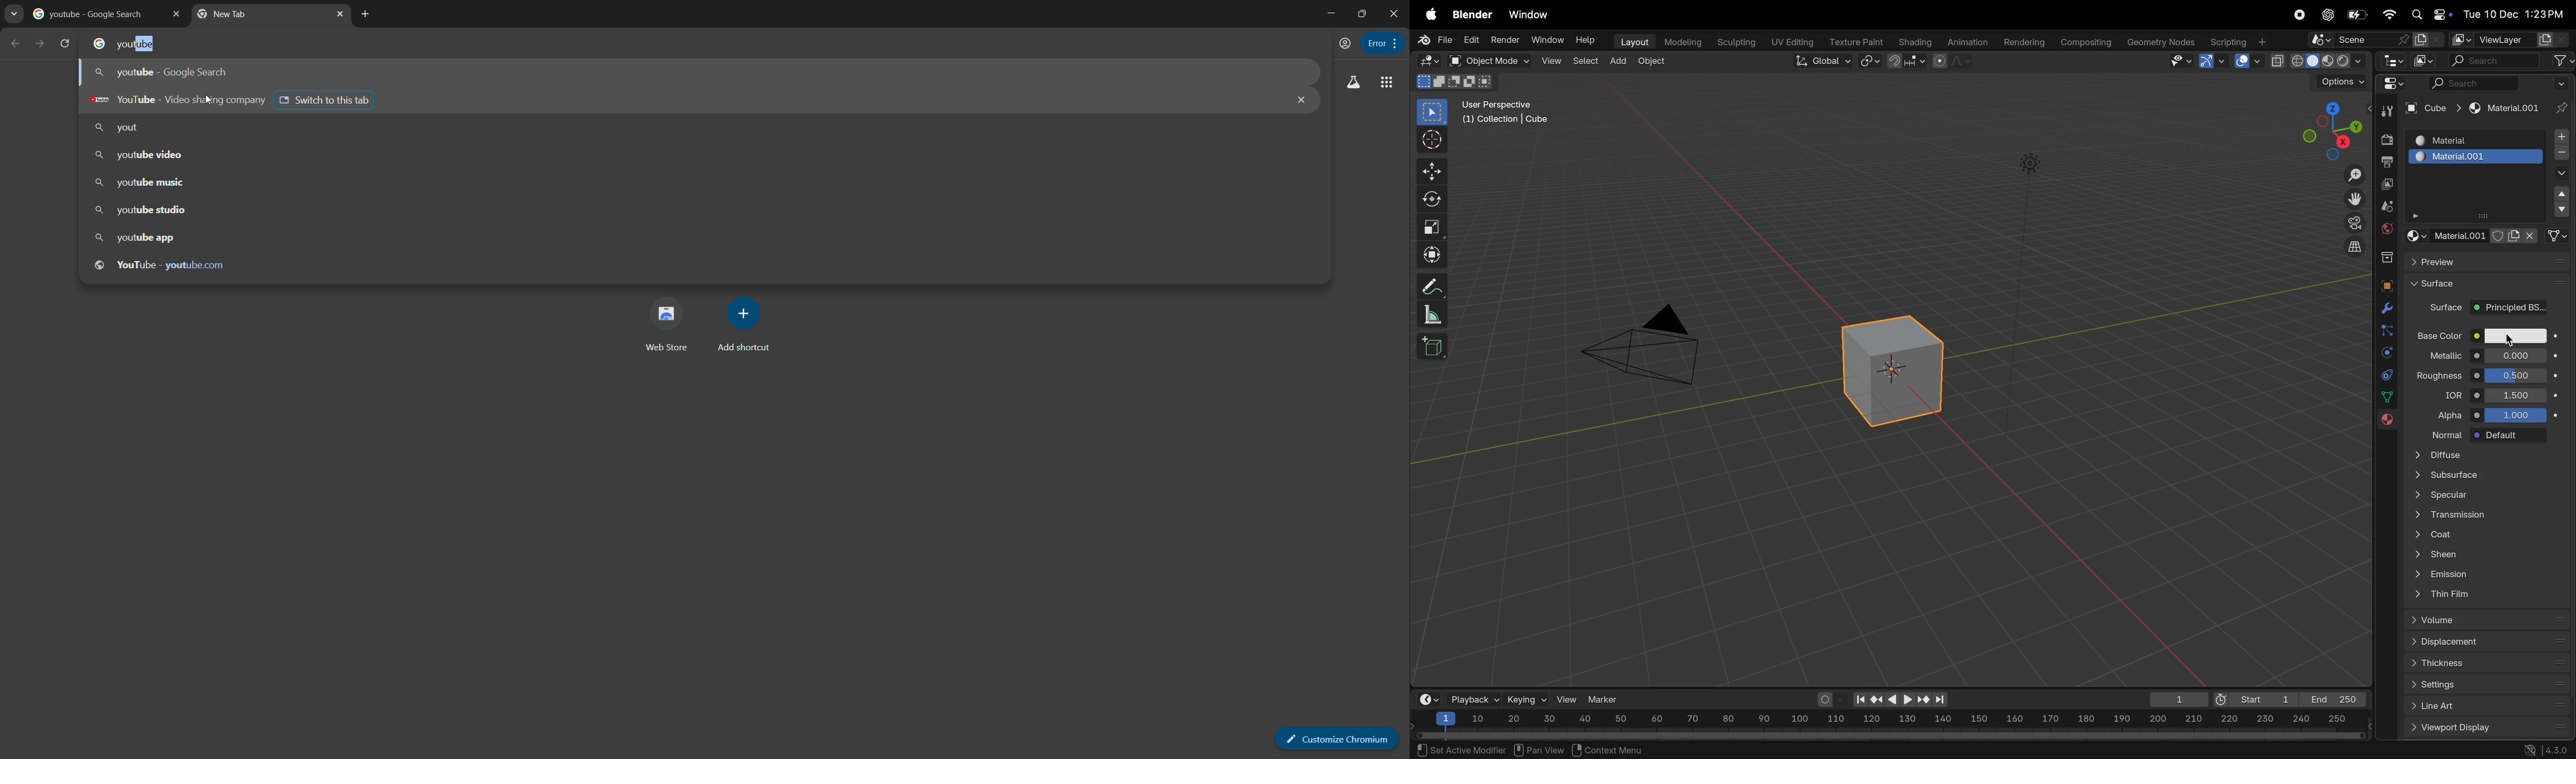  Describe the element at coordinates (1619, 58) in the screenshot. I see `add` at that location.